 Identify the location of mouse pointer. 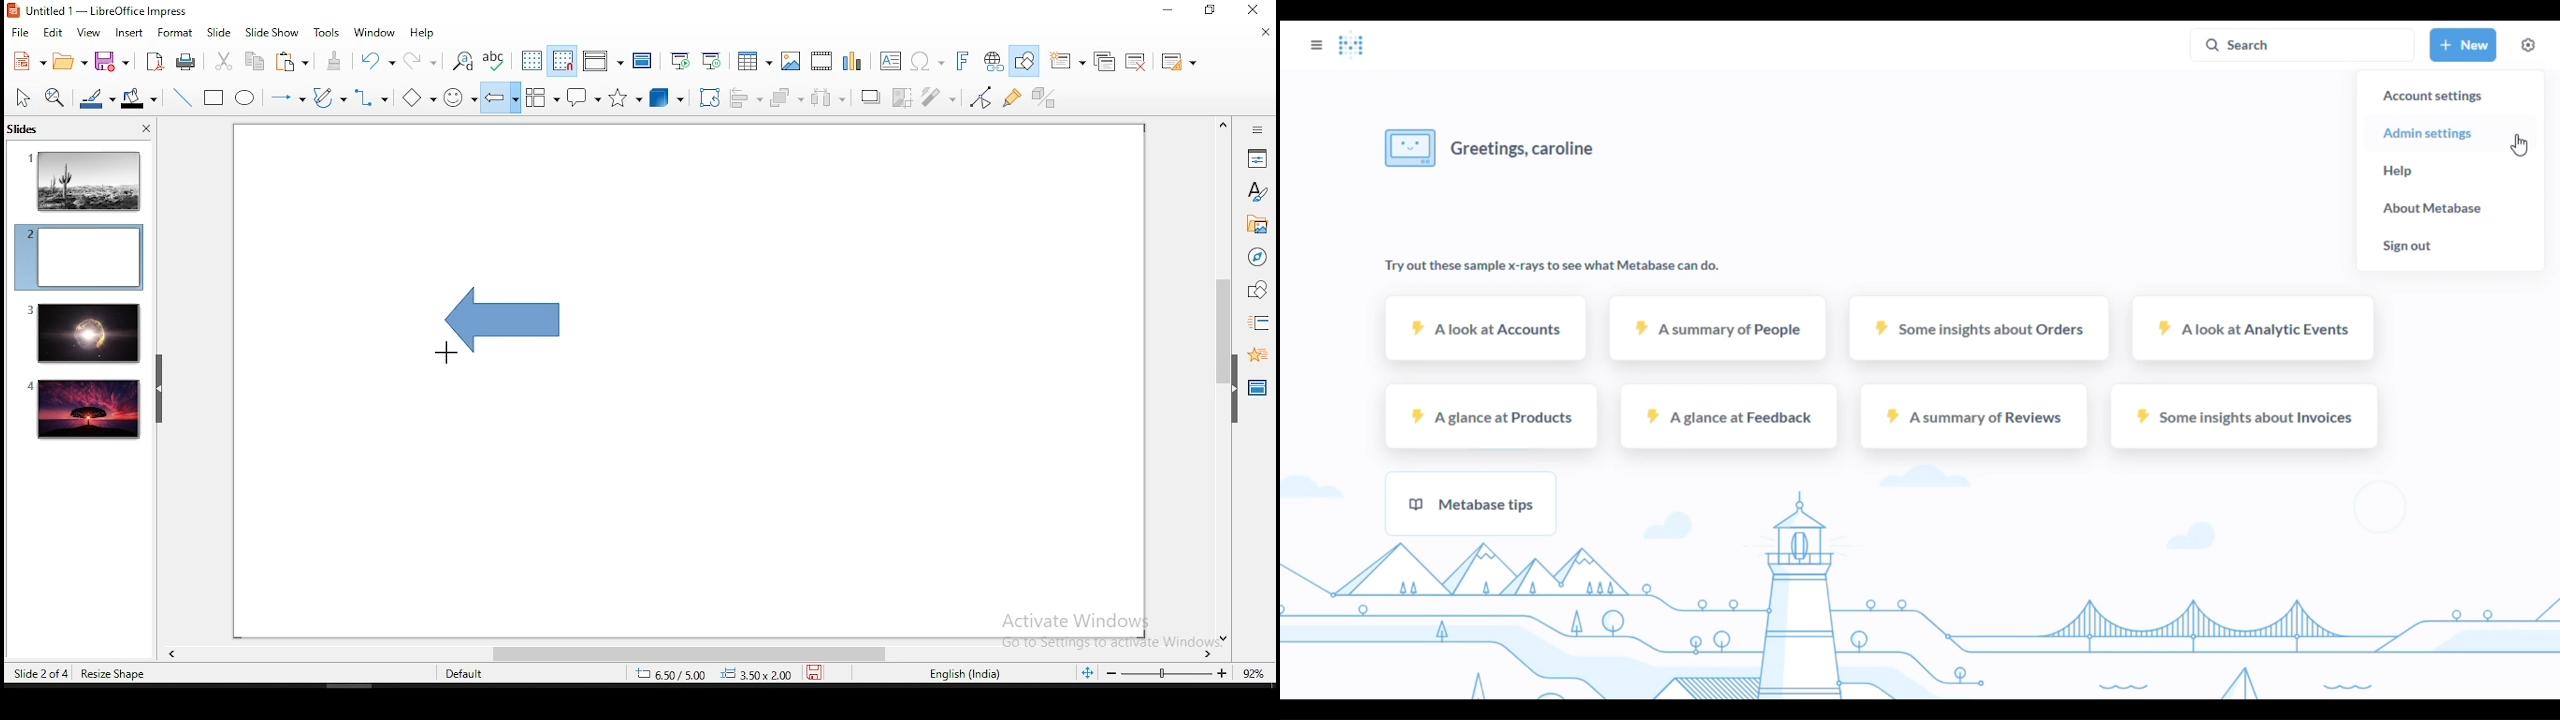
(448, 355).